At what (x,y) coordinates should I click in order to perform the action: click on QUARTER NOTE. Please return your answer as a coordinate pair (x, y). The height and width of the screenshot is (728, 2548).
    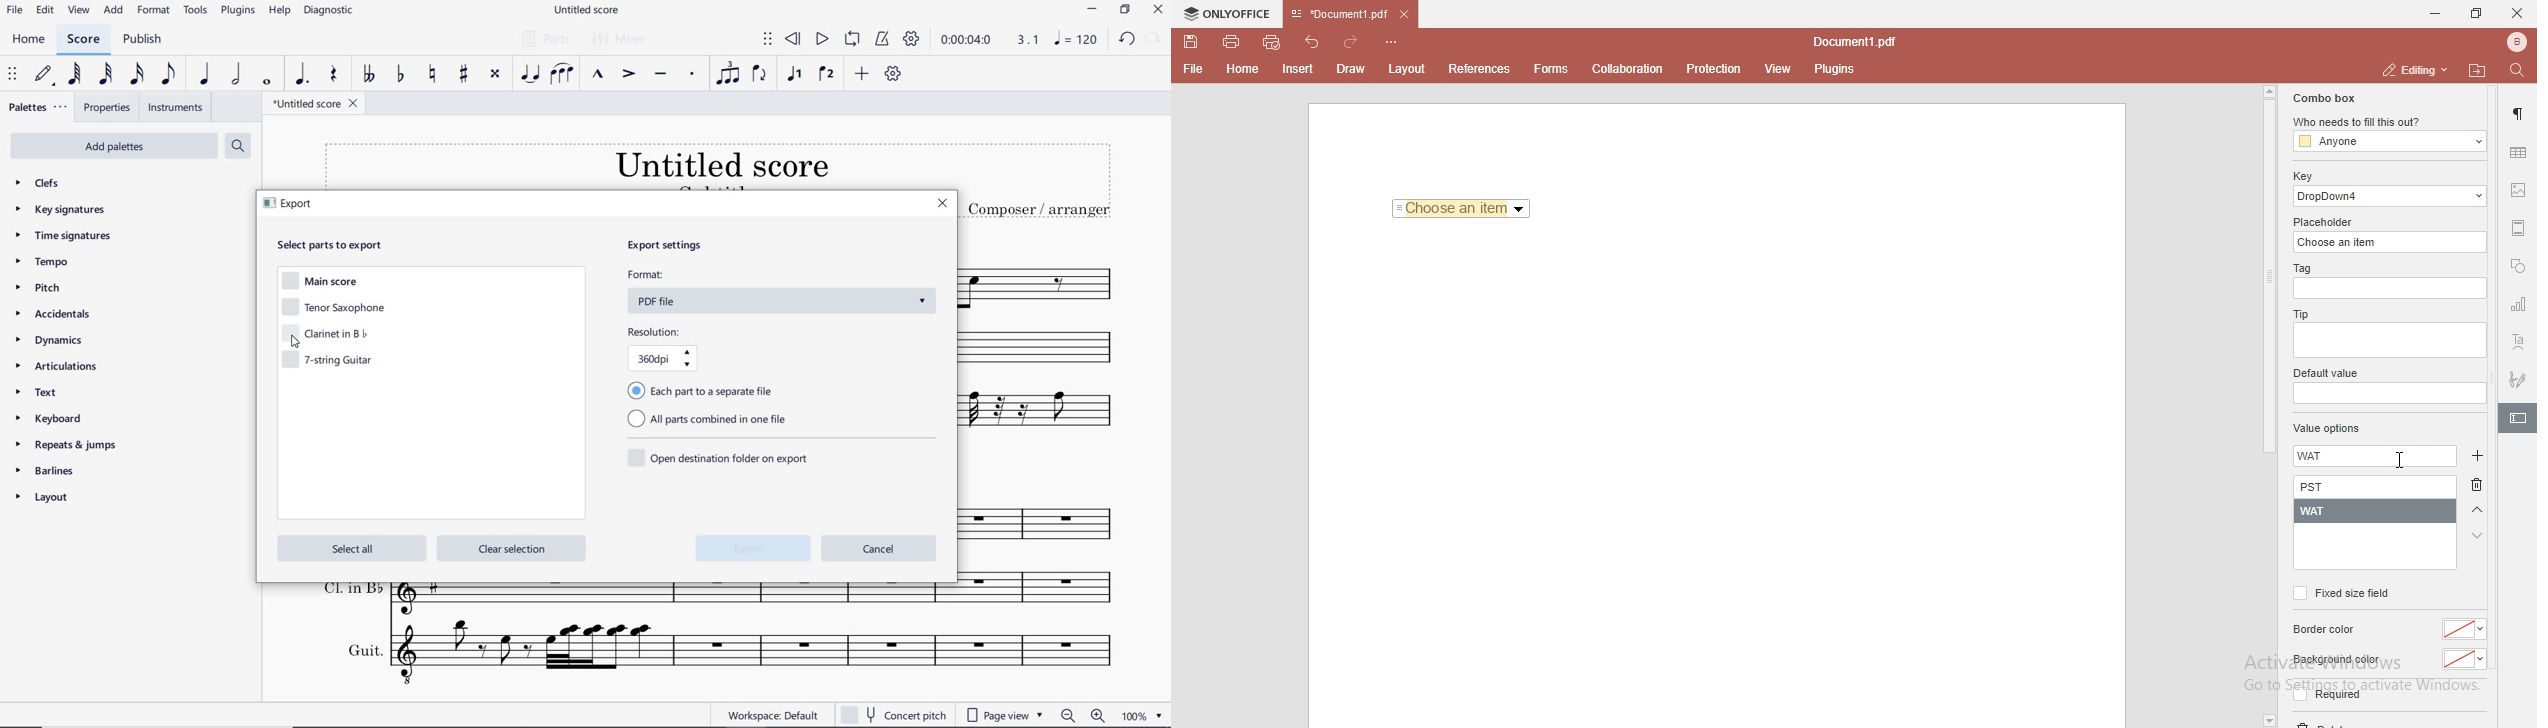
    Looking at the image, I should click on (205, 75).